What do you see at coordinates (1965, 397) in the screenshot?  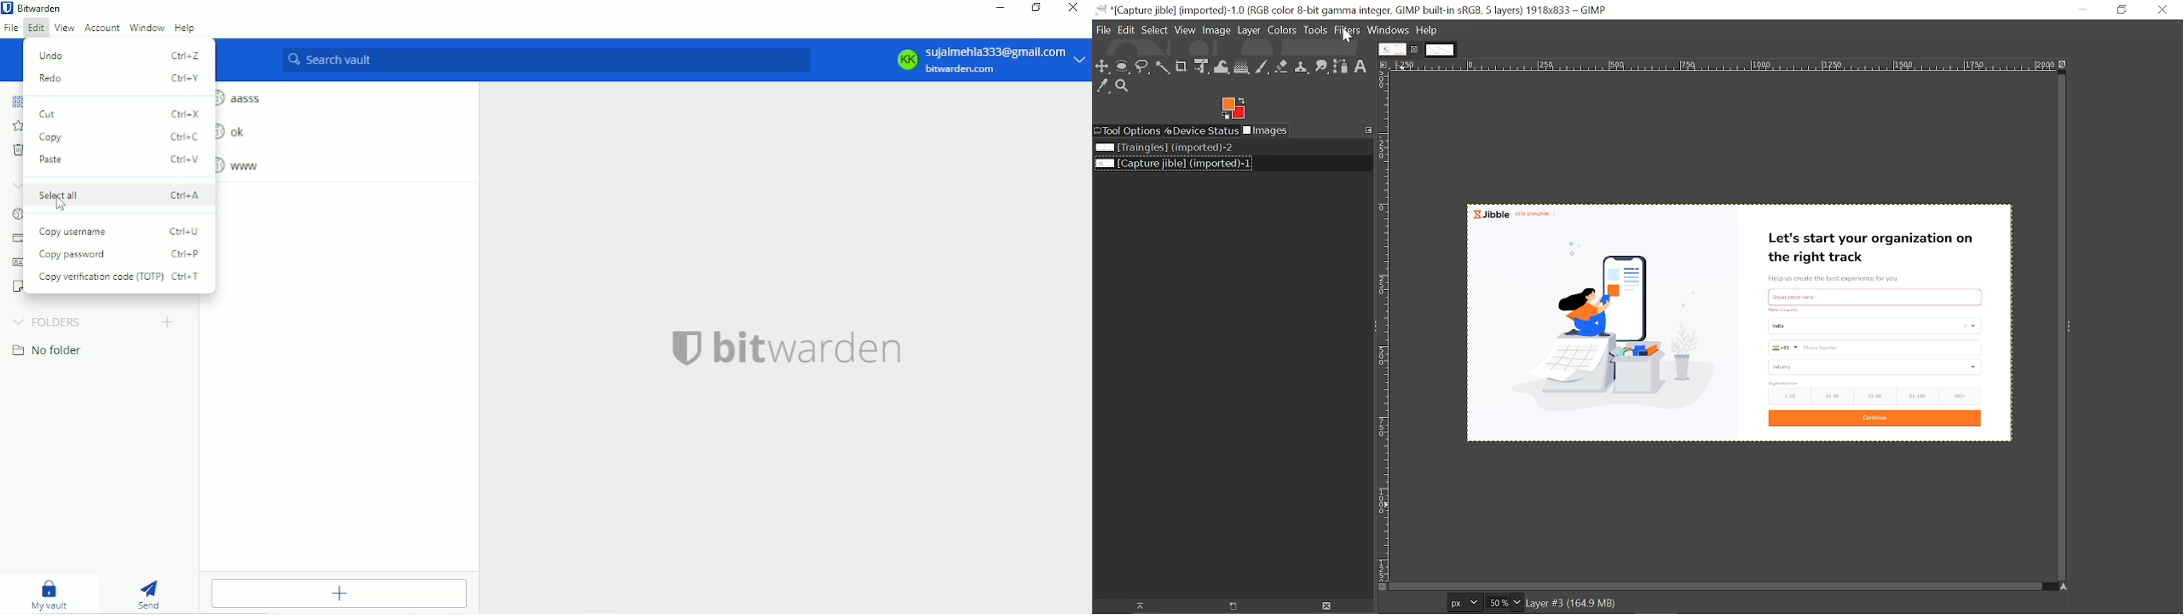 I see `100+` at bounding box center [1965, 397].